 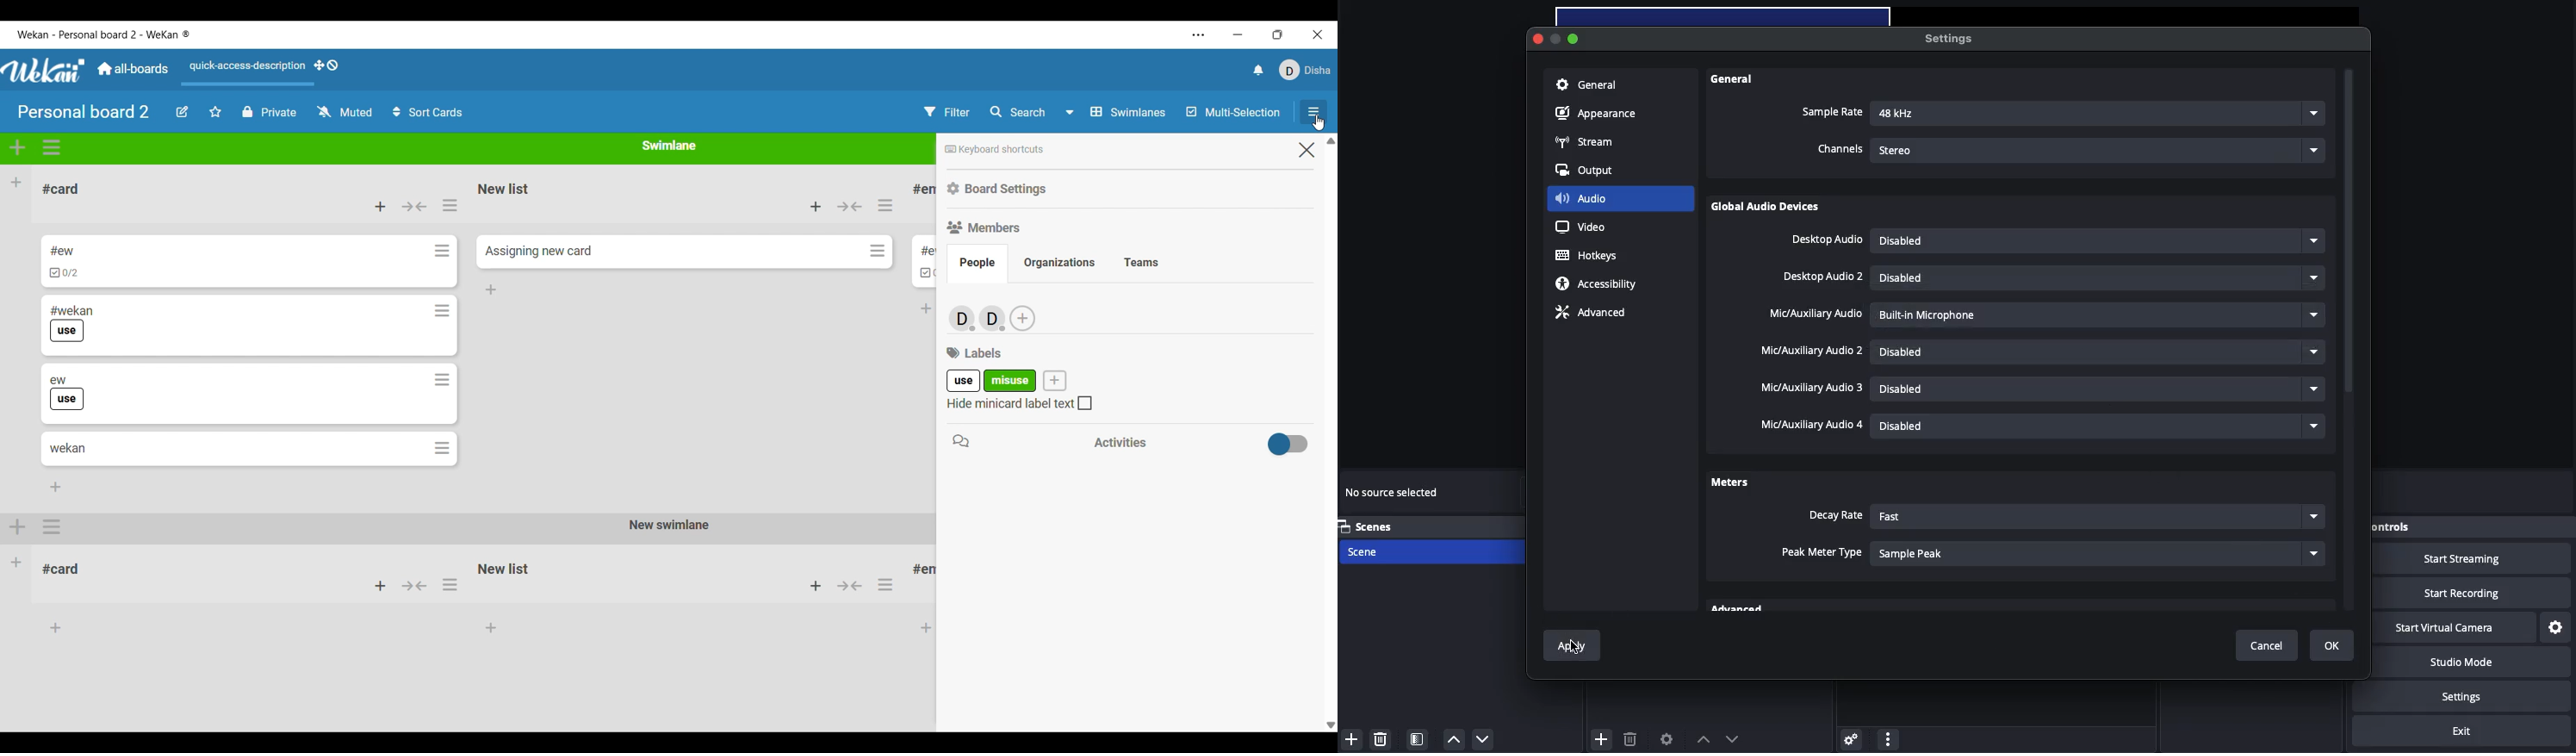 What do you see at coordinates (1590, 256) in the screenshot?
I see `Hotkeys` at bounding box center [1590, 256].